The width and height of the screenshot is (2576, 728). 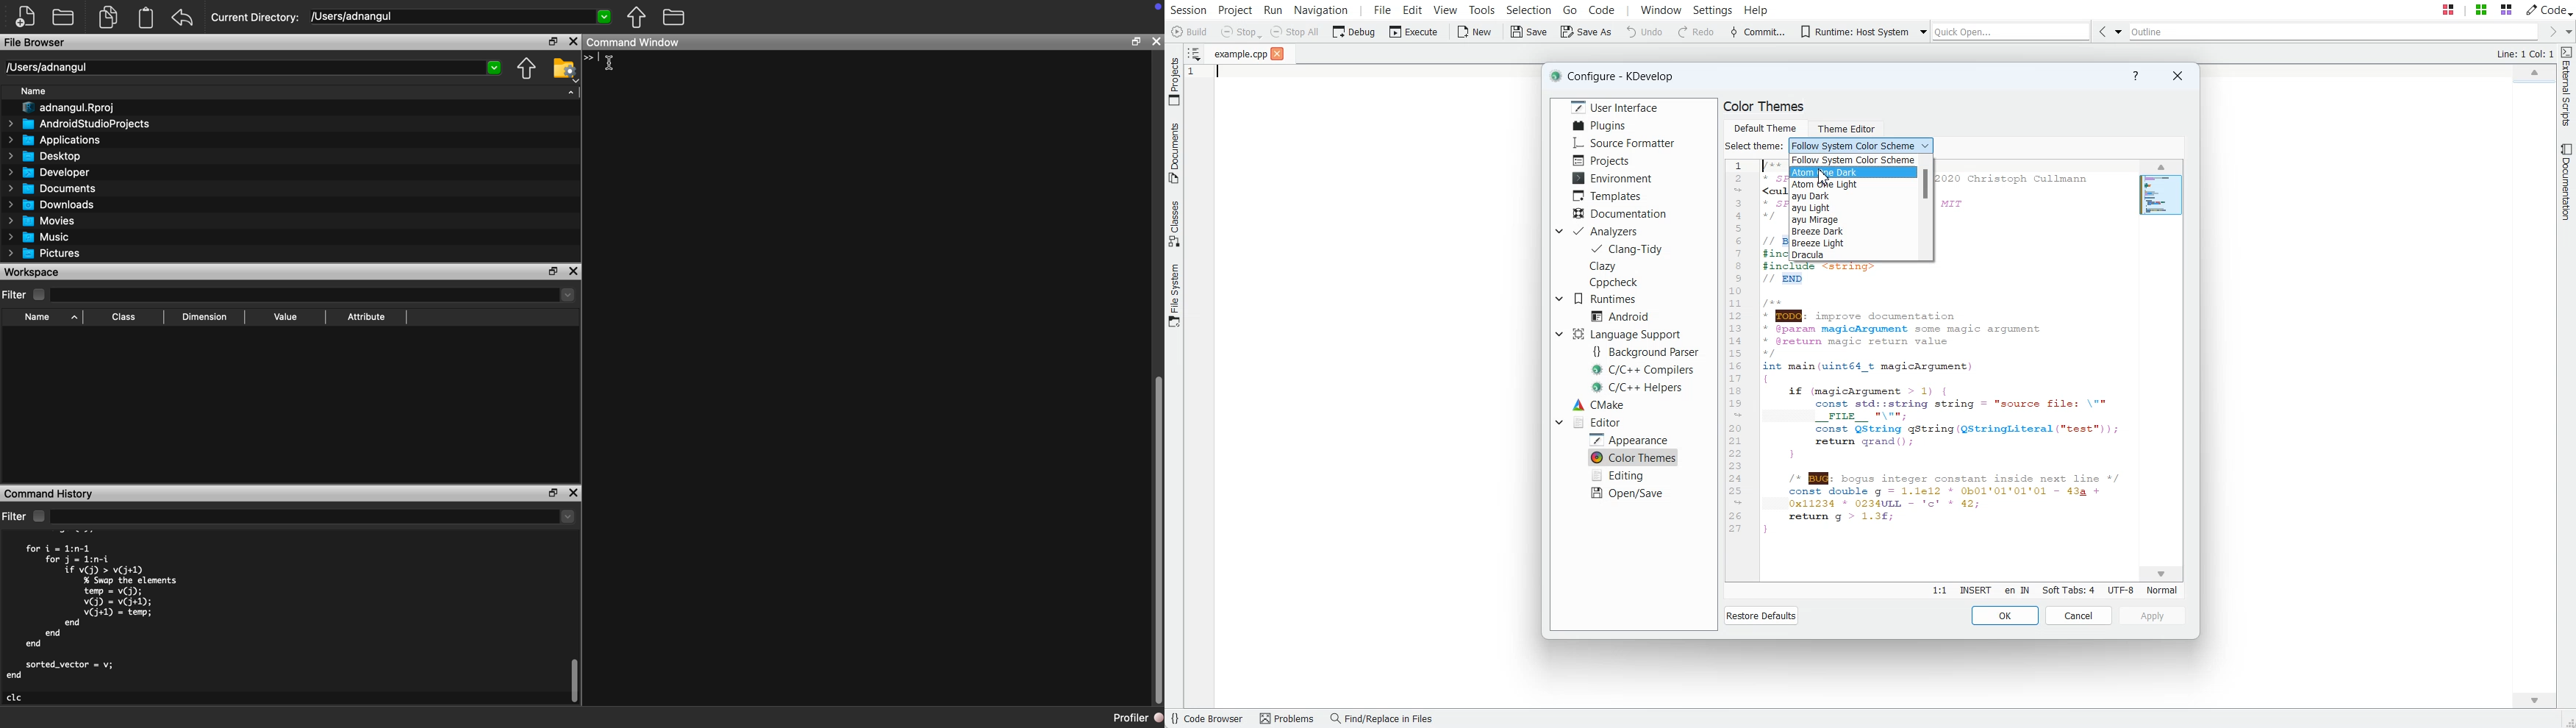 What do you see at coordinates (40, 295) in the screenshot?
I see `Checkbox` at bounding box center [40, 295].